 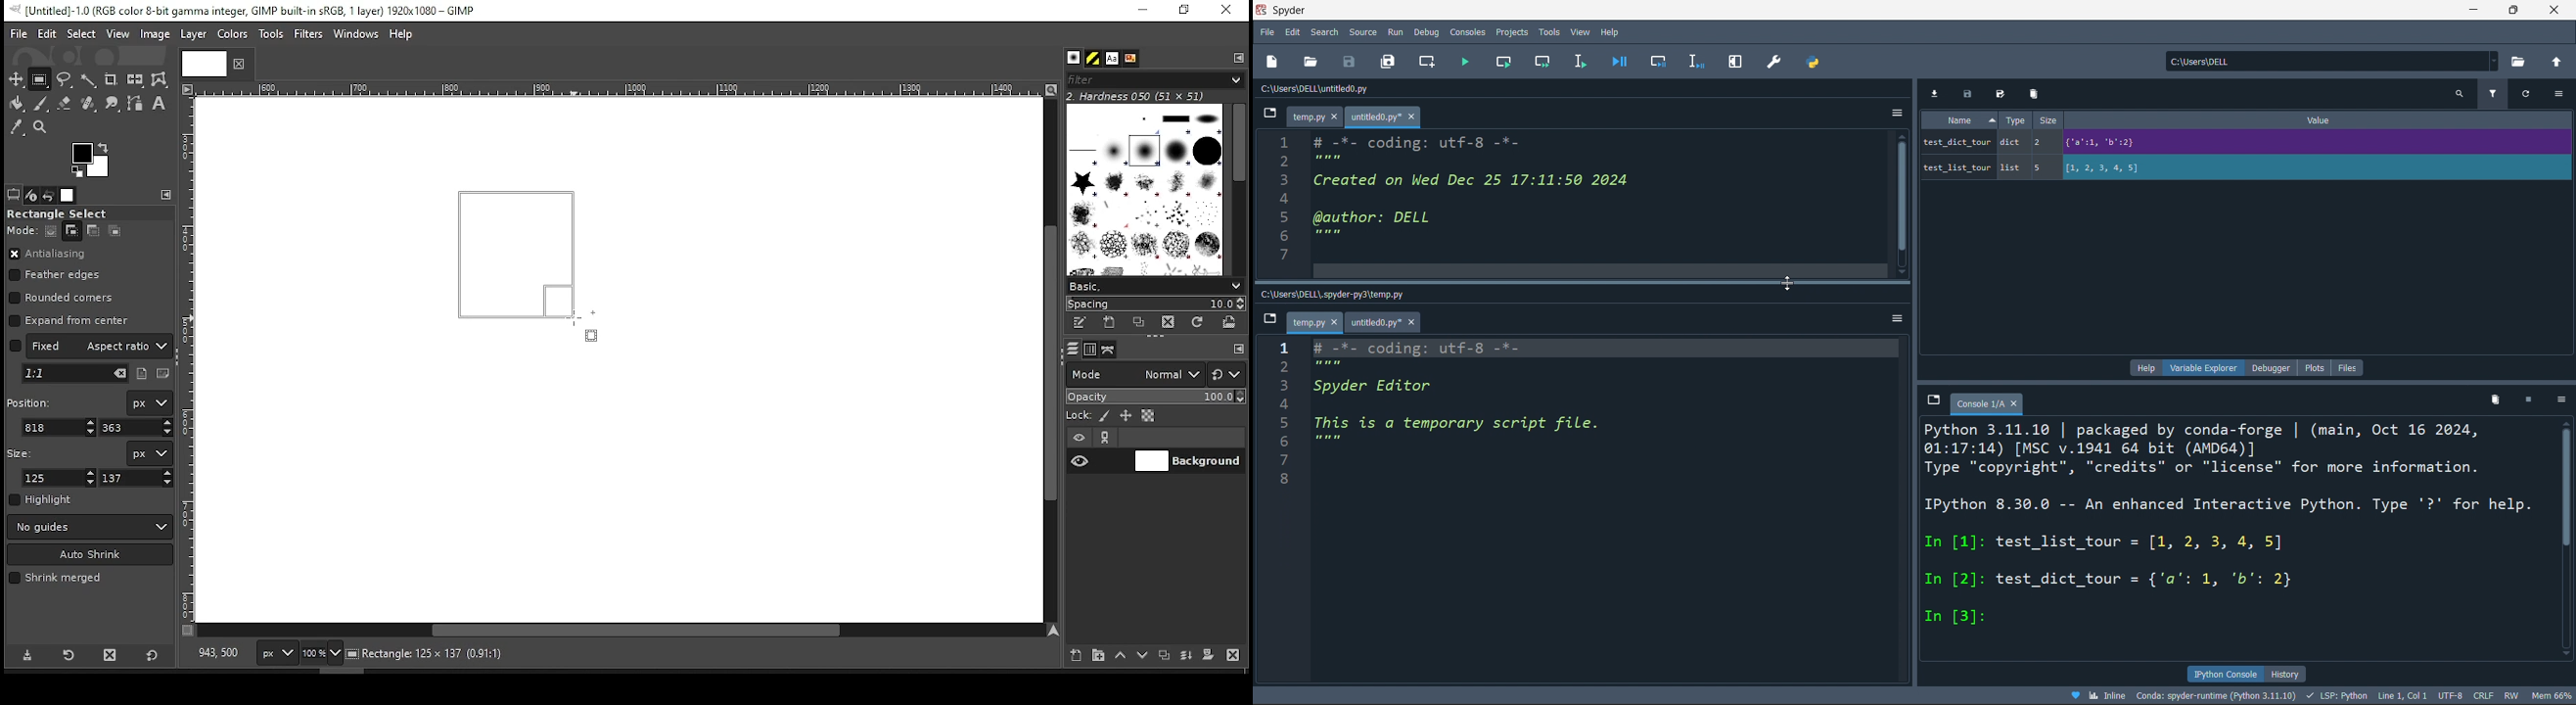 What do you see at coordinates (1269, 115) in the screenshot?
I see `browse tabs` at bounding box center [1269, 115].